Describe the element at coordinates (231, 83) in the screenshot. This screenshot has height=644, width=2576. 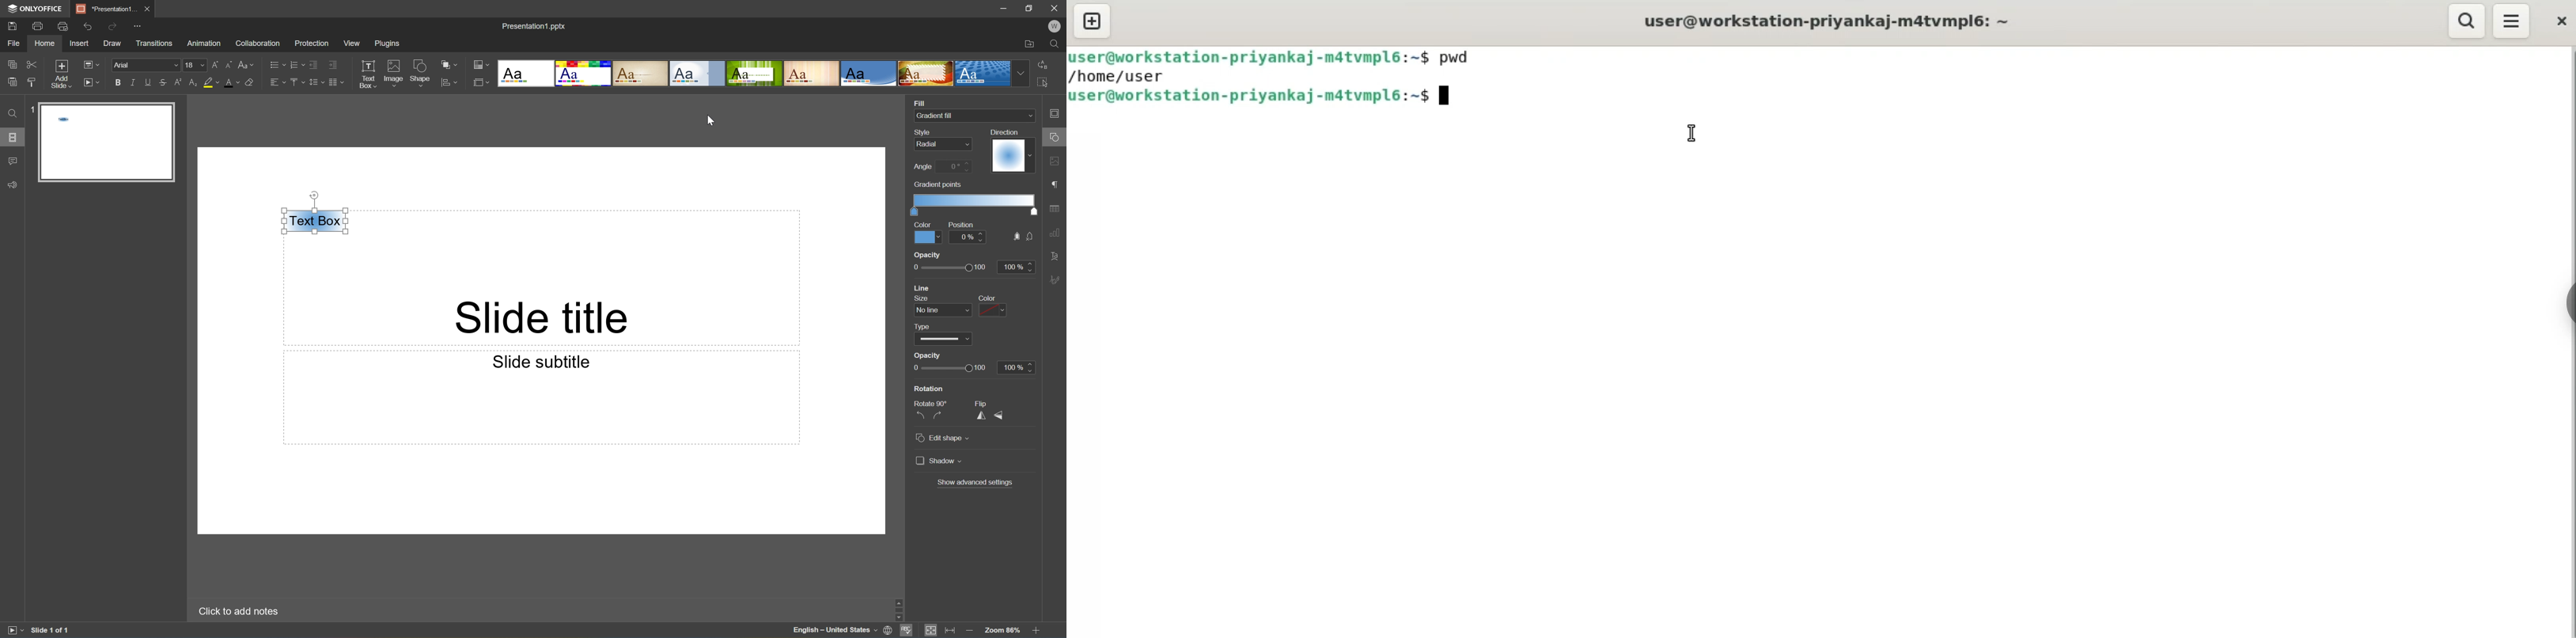
I see `Font color` at that location.